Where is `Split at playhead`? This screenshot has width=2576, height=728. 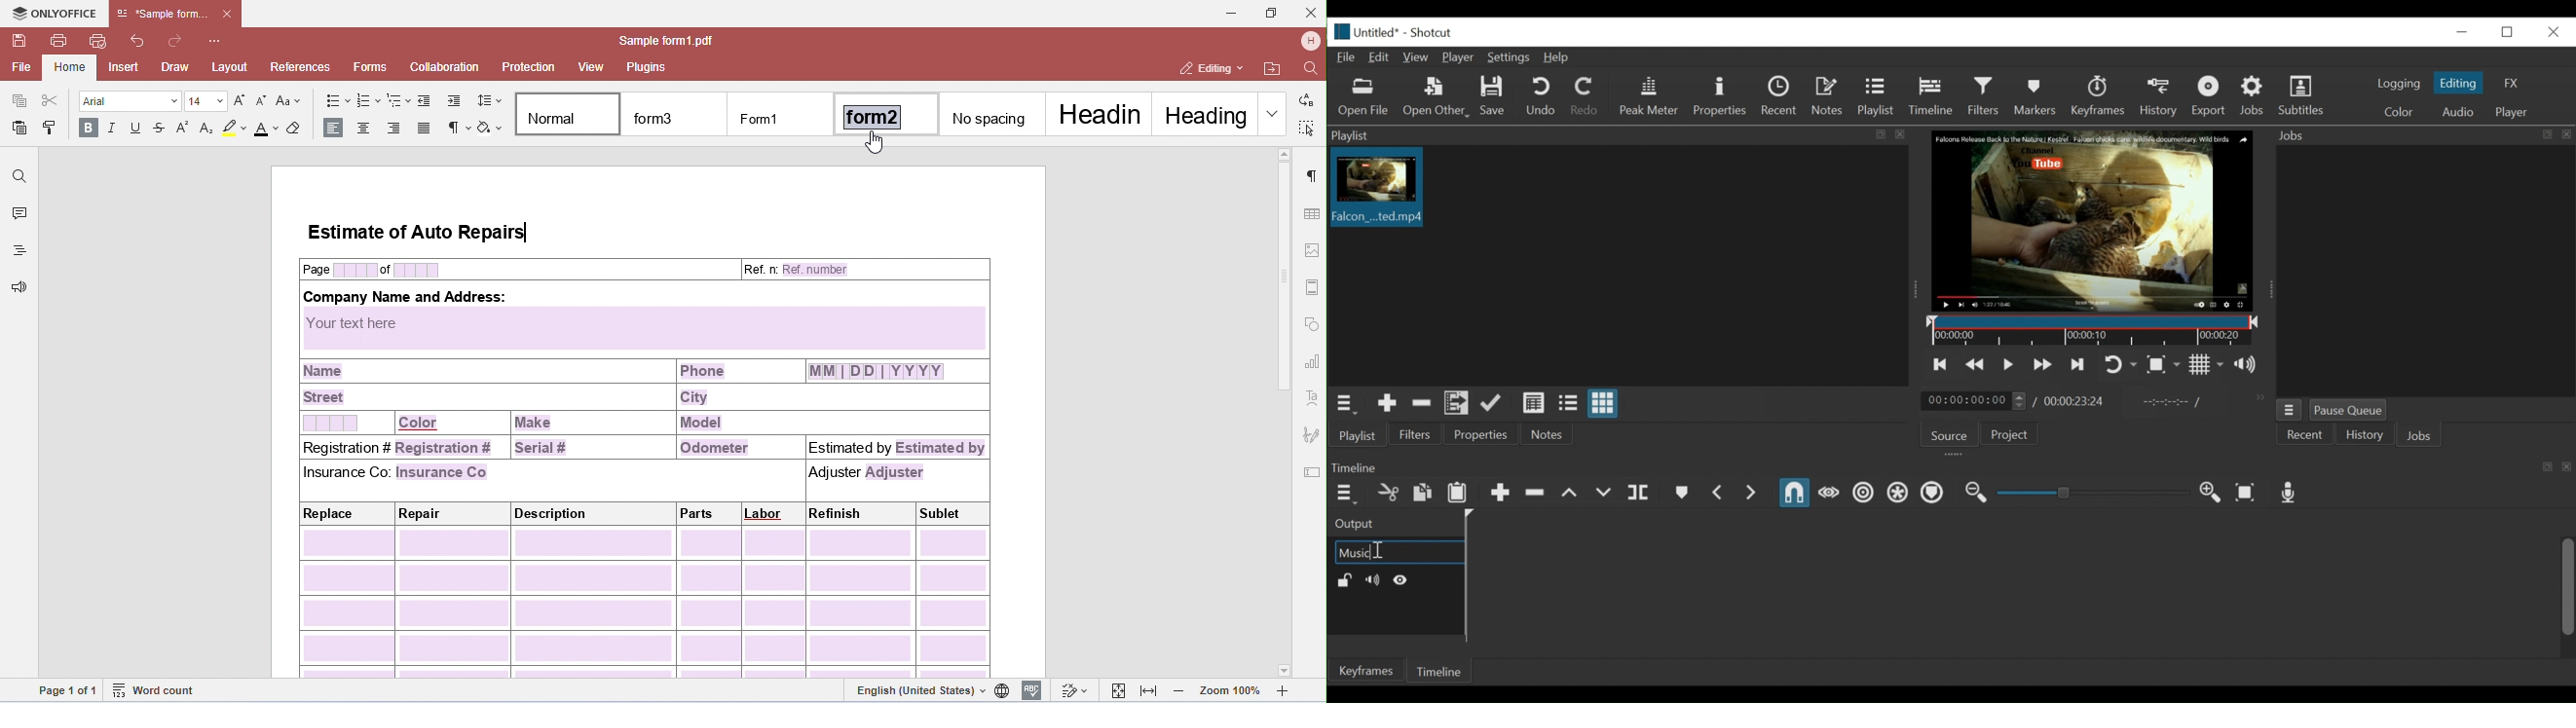 Split at playhead is located at coordinates (1638, 493).